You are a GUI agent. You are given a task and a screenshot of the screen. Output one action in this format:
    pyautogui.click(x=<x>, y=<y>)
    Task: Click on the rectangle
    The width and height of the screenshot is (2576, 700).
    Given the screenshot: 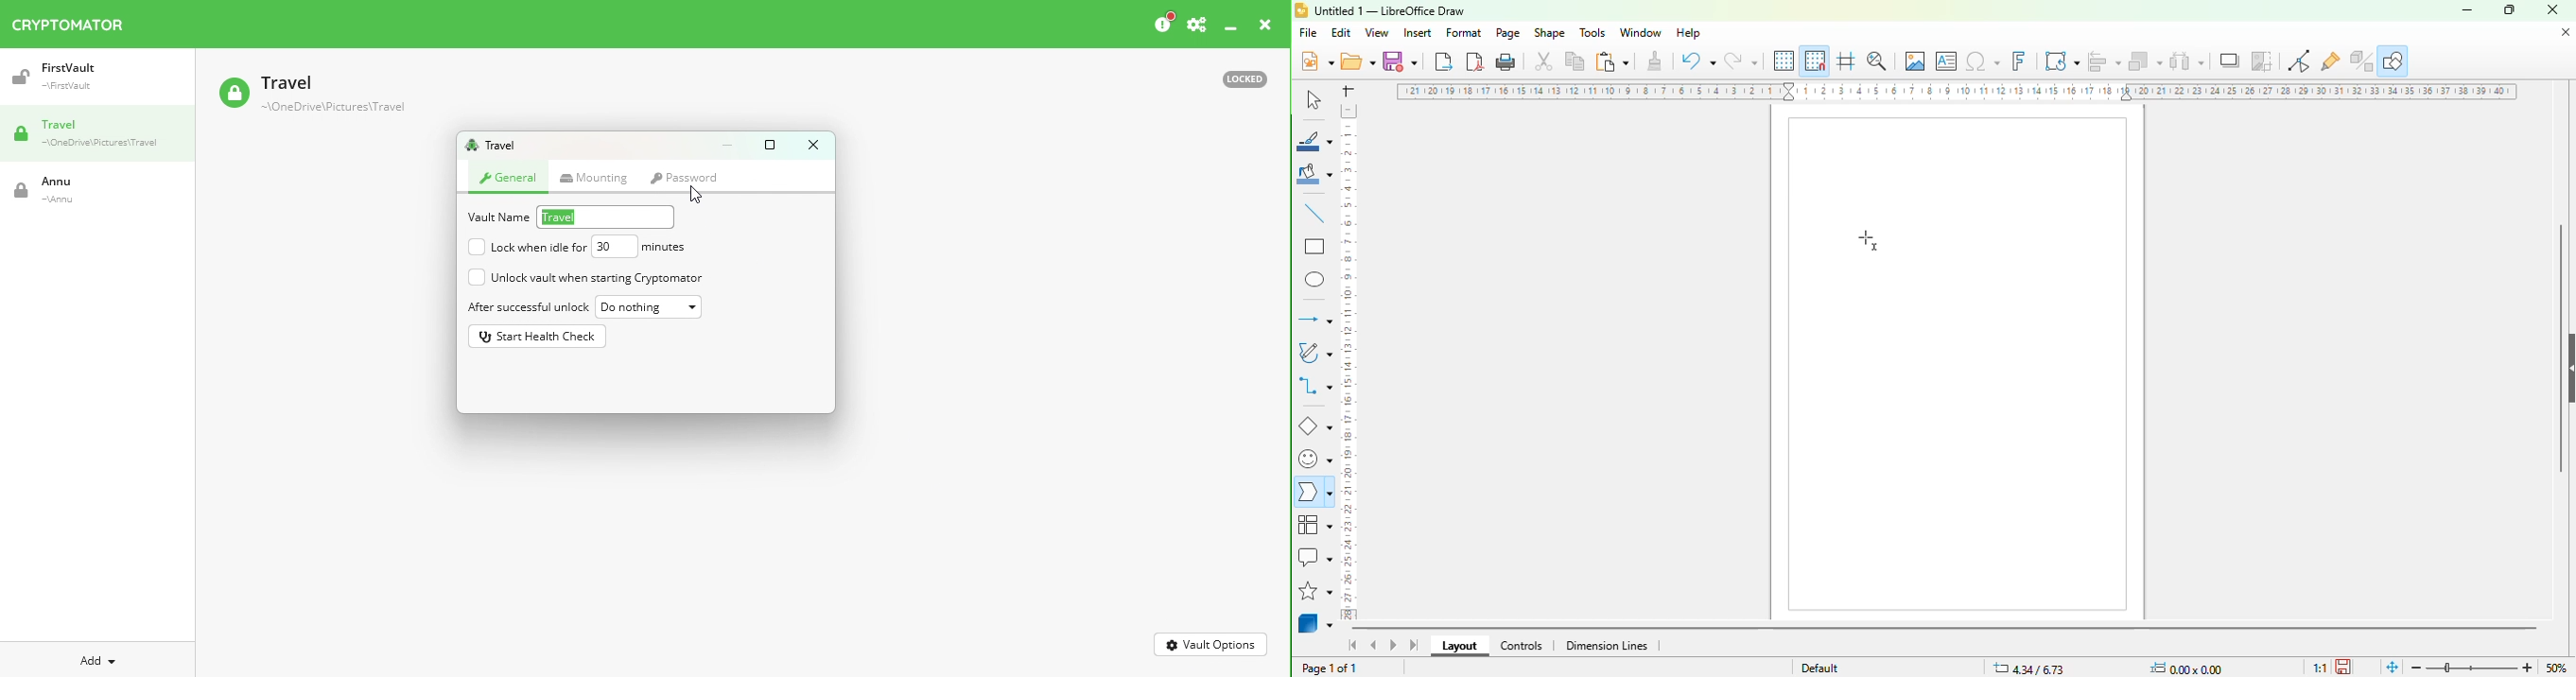 What is the action you would take?
    pyautogui.click(x=1315, y=245)
    